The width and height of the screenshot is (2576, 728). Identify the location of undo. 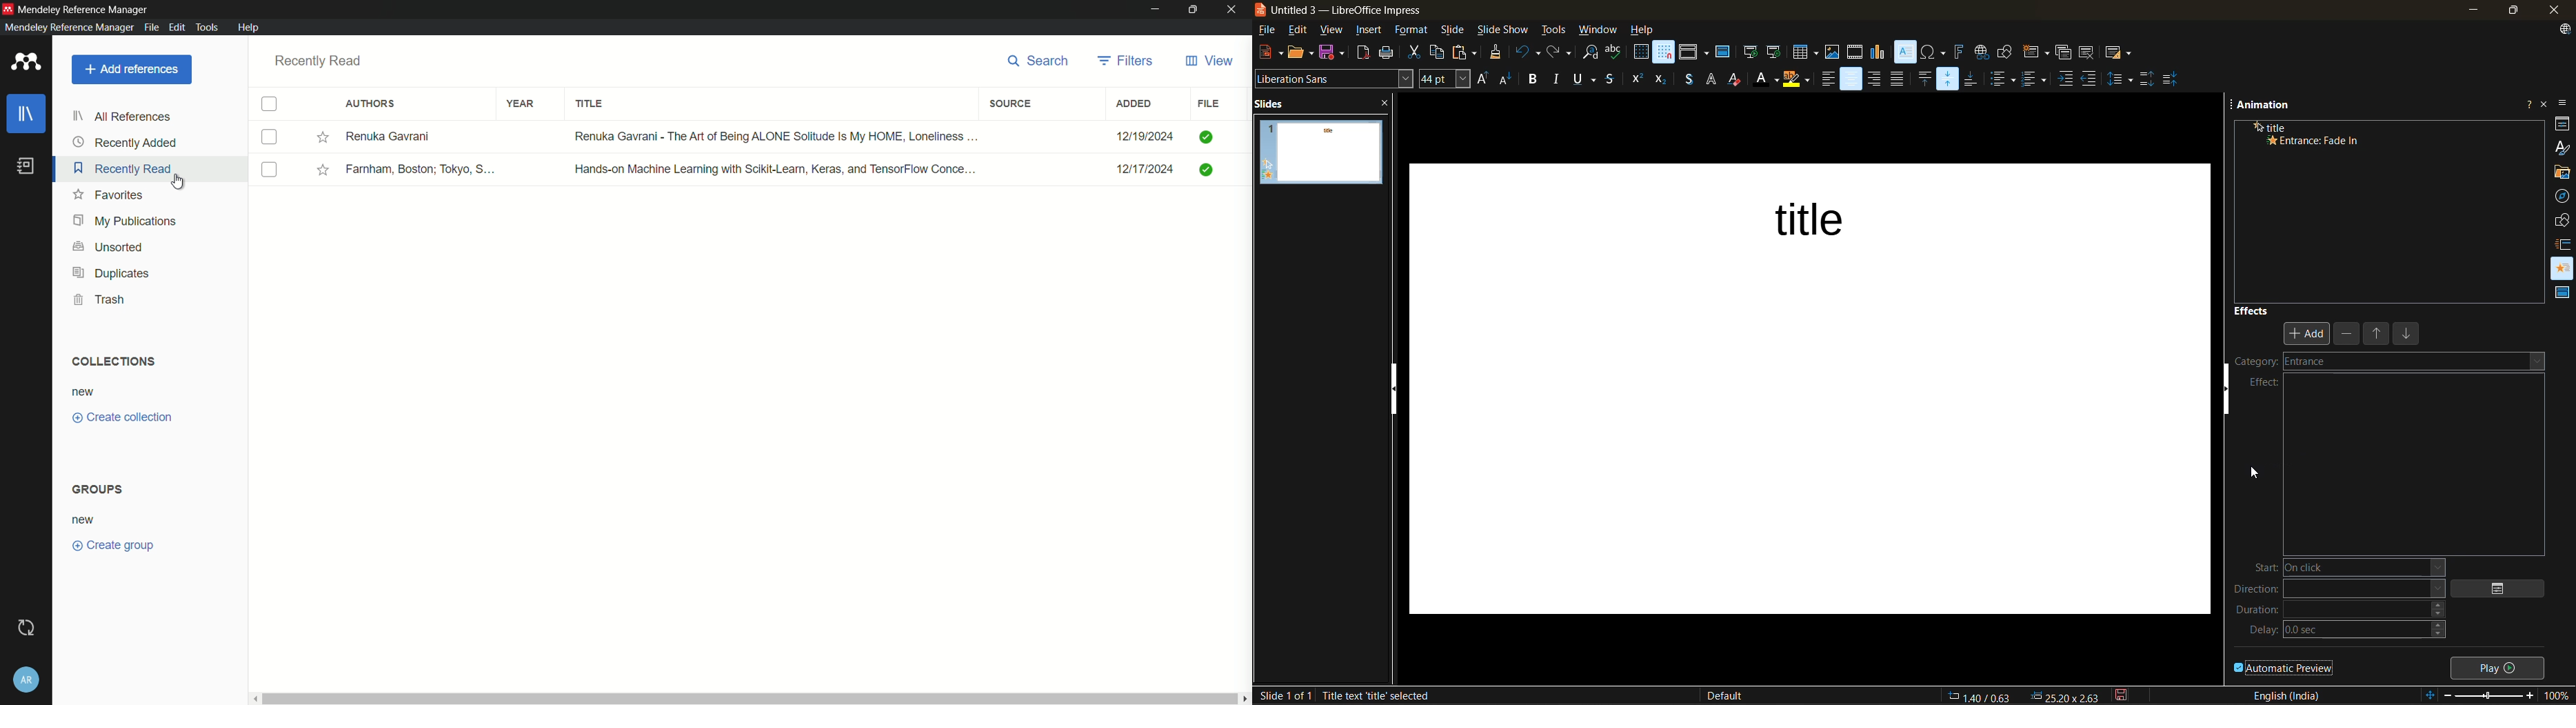
(1526, 53).